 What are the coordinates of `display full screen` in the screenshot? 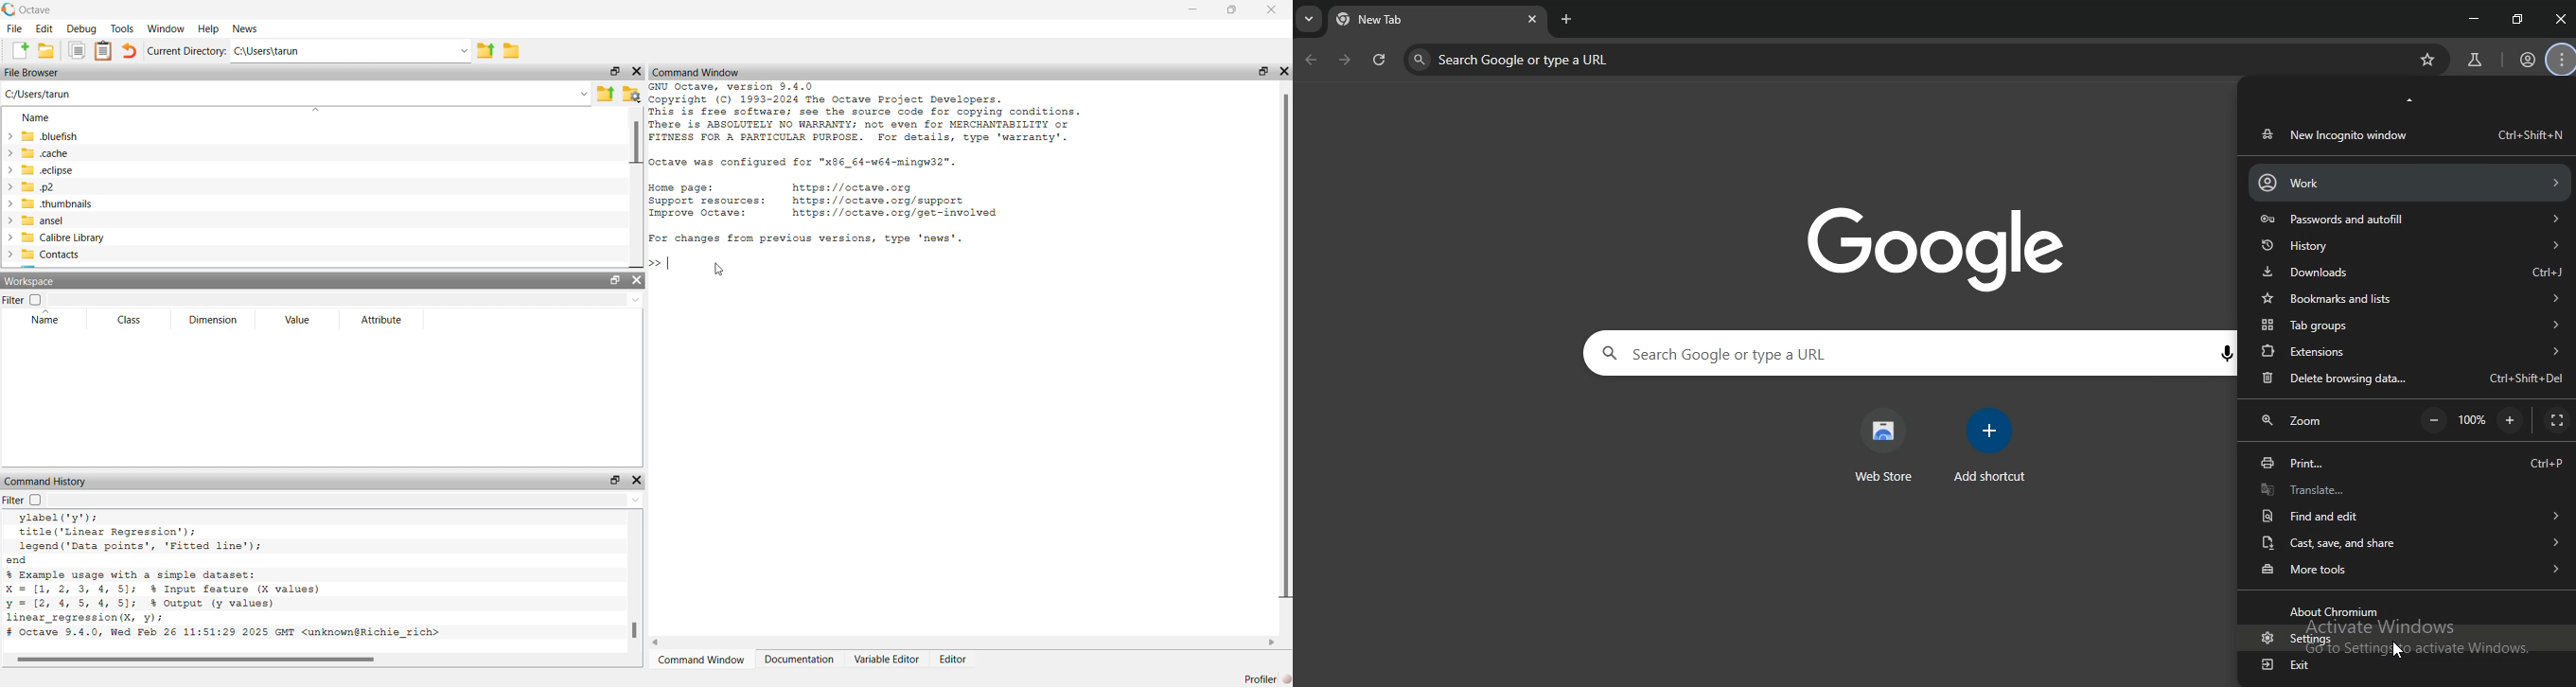 It's located at (2556, 421).